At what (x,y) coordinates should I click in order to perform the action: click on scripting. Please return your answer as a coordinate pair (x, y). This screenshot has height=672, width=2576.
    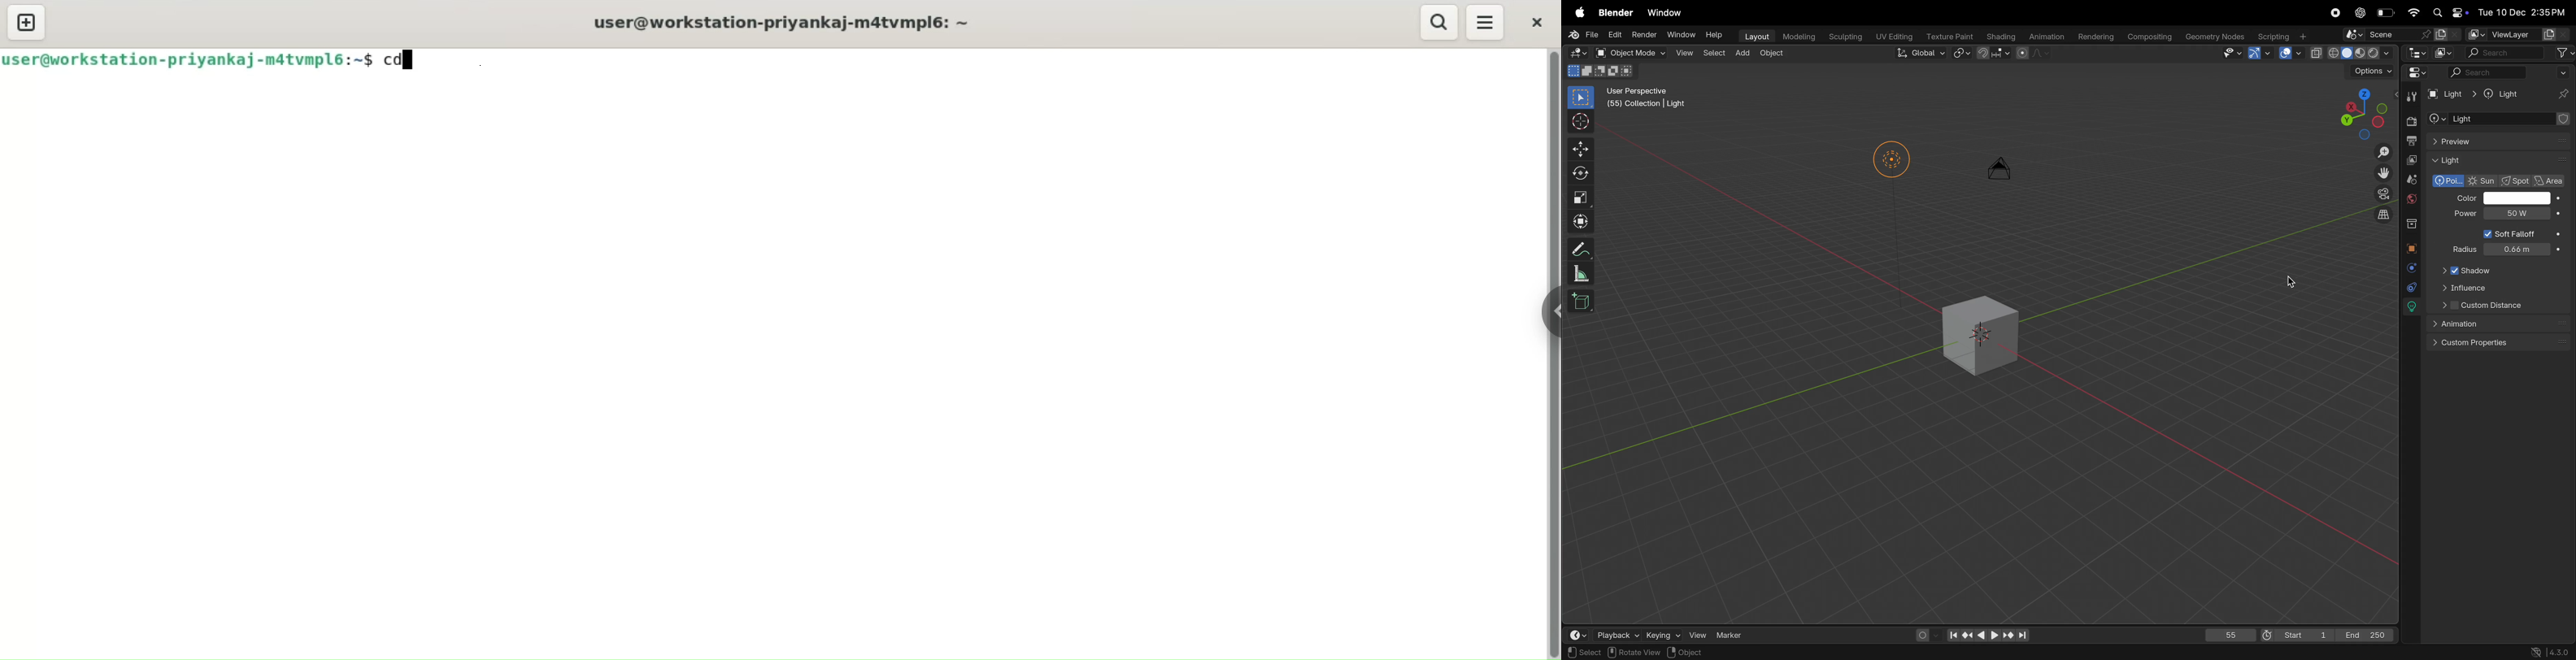
    Looking at the image, I should click on (2284, 37).